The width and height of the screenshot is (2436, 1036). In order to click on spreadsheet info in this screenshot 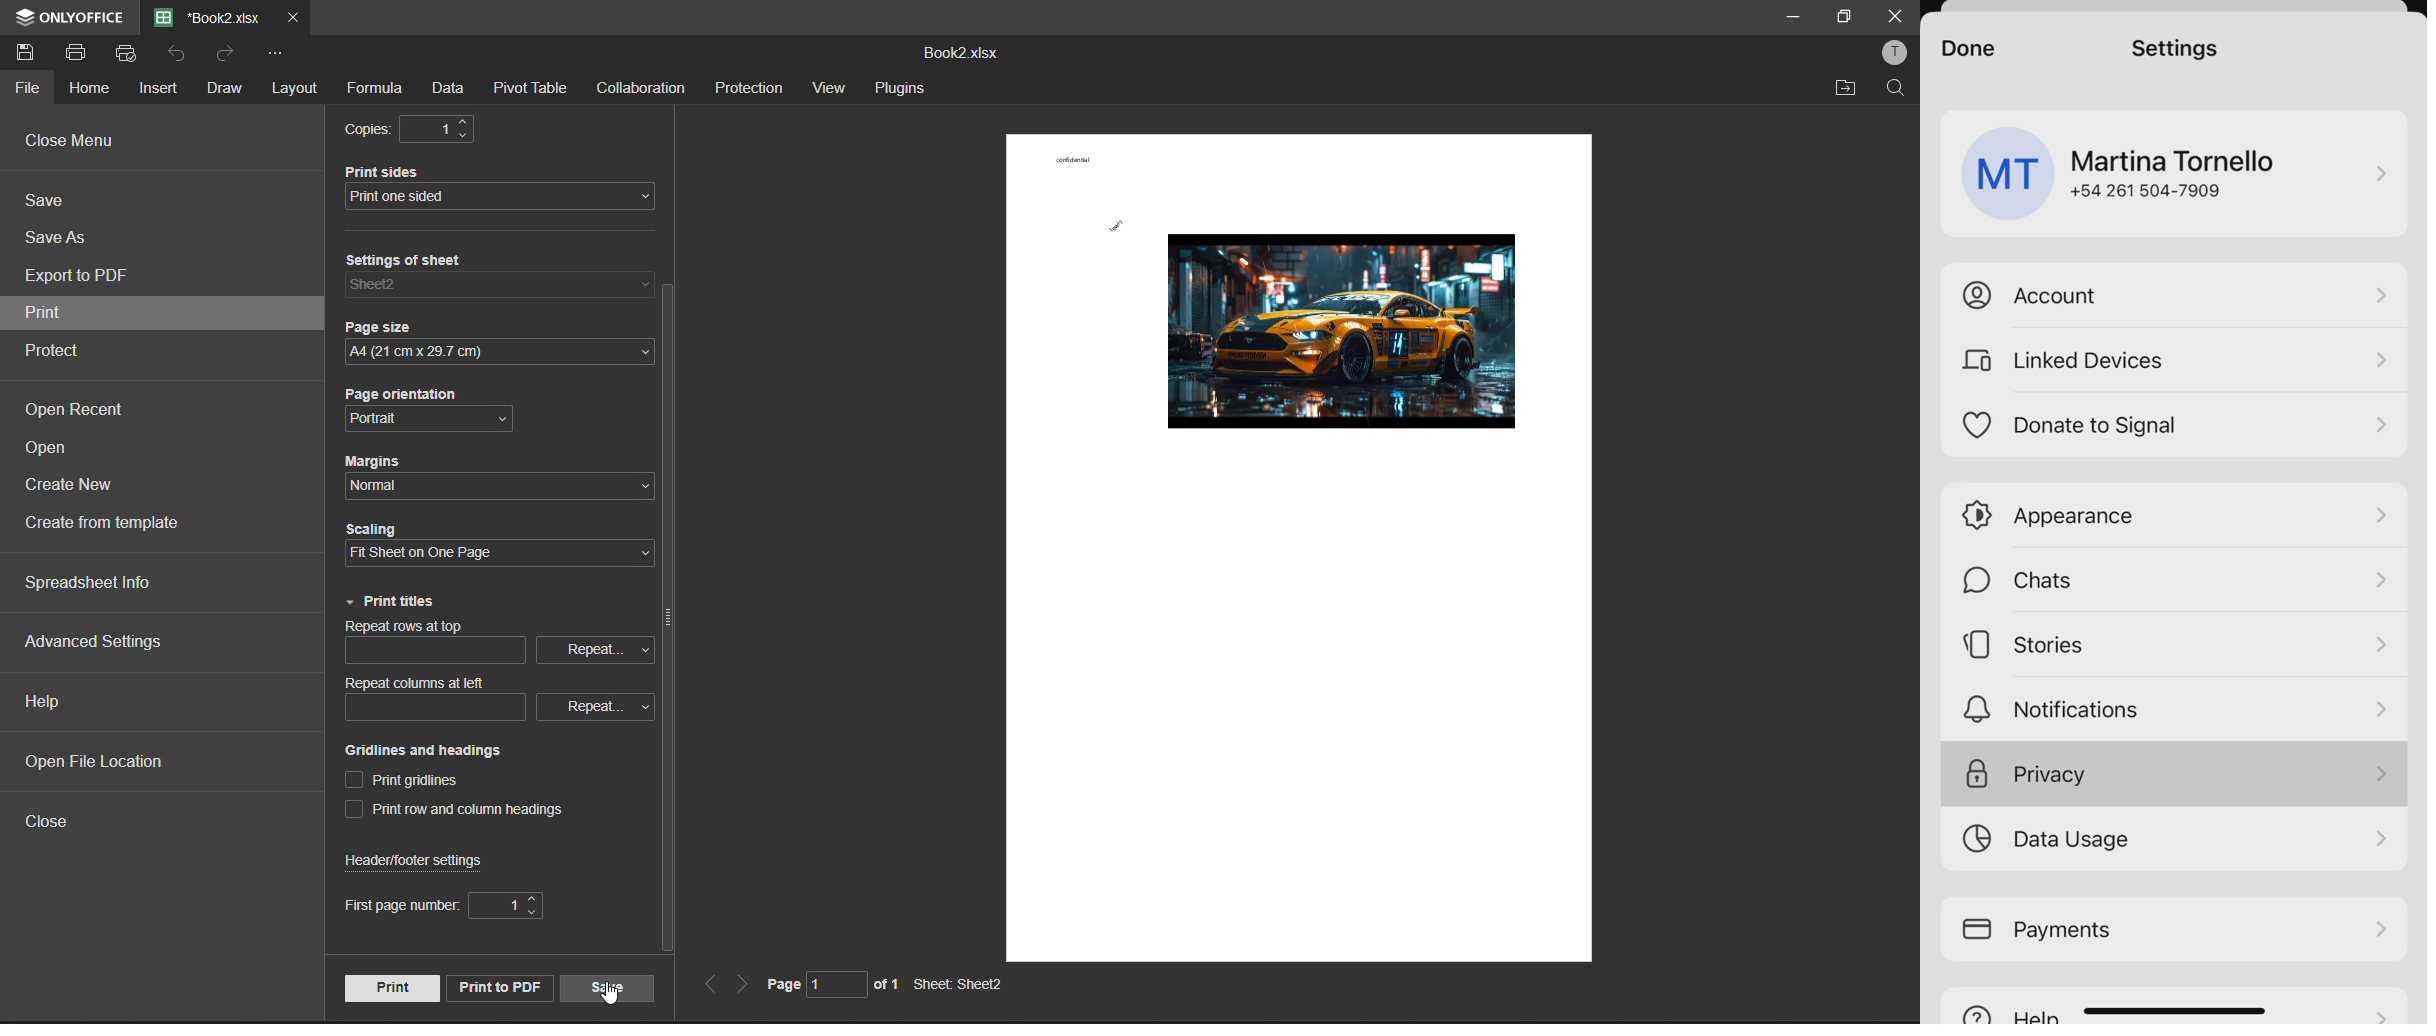, I will do `click(89, 584)`.